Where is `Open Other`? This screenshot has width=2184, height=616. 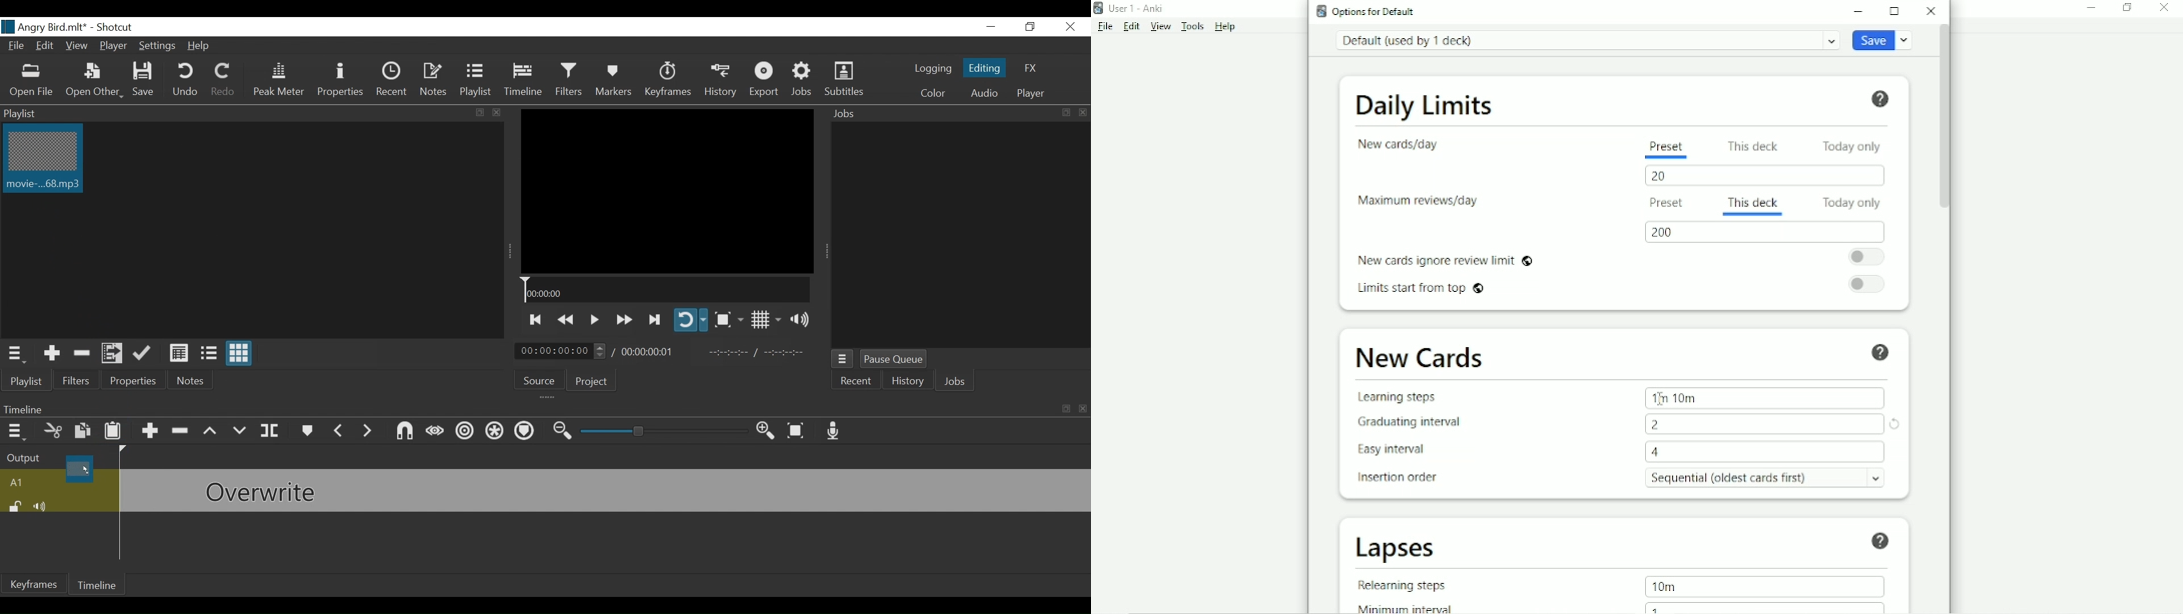
Open Other is located at coordinates (94, 81).